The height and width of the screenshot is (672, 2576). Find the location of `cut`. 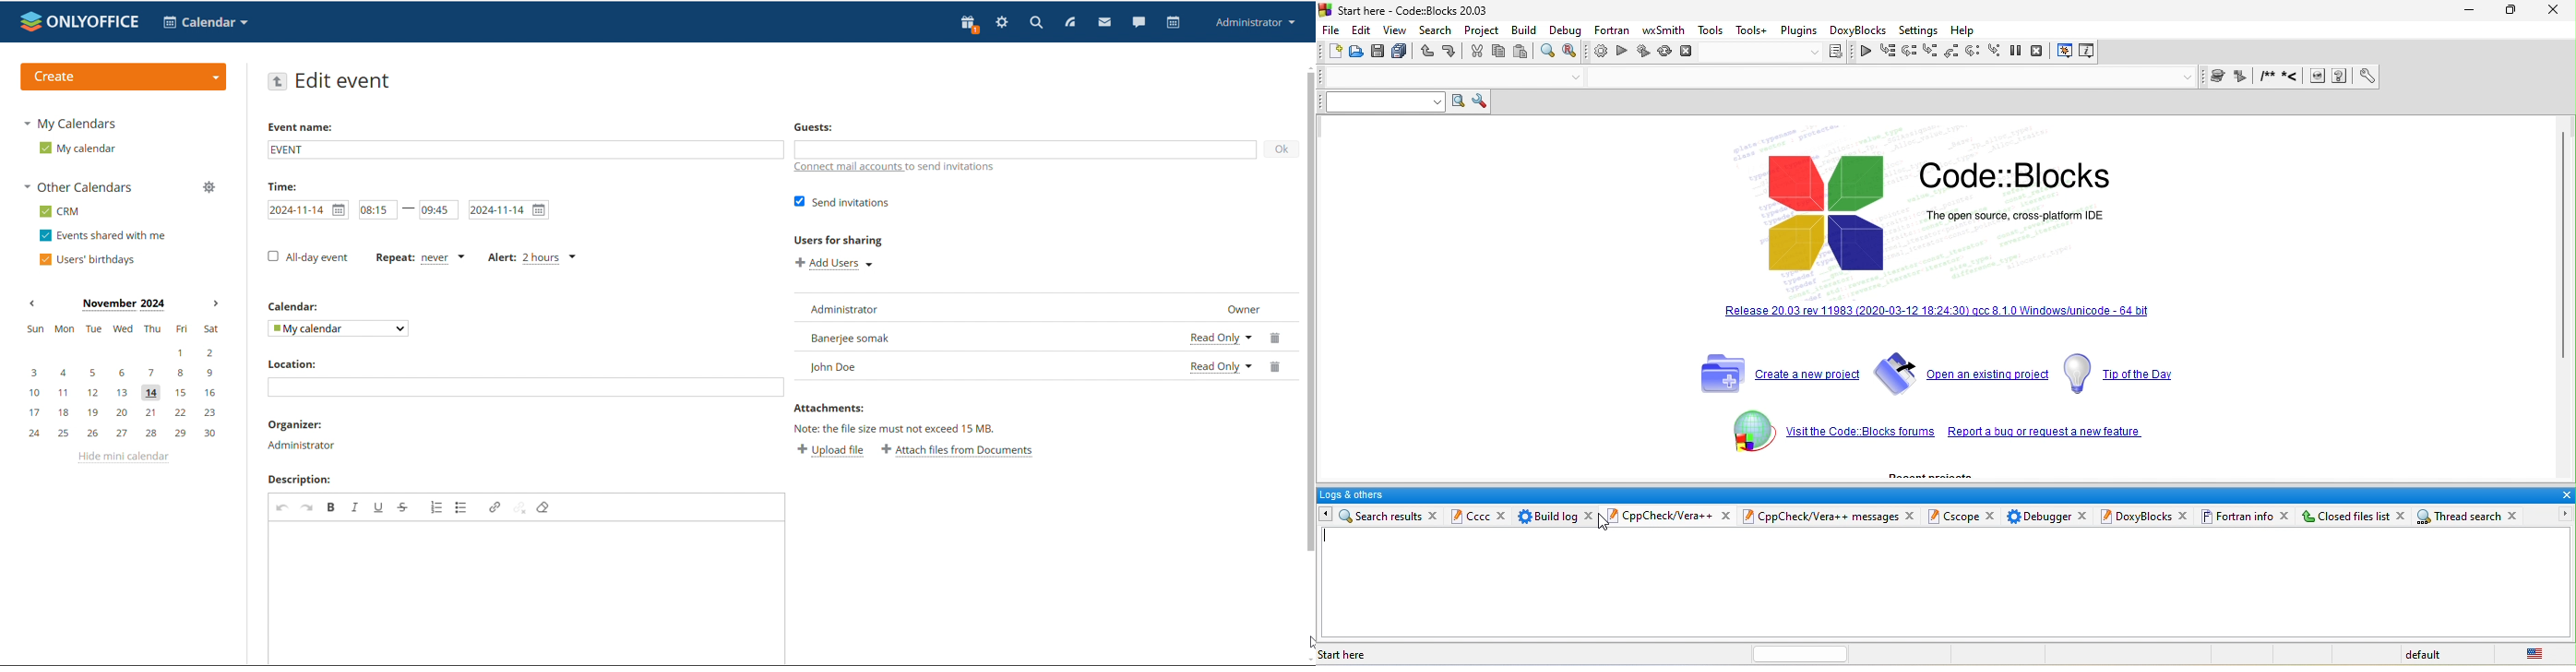

cut is located at coordinates (1477, 53).